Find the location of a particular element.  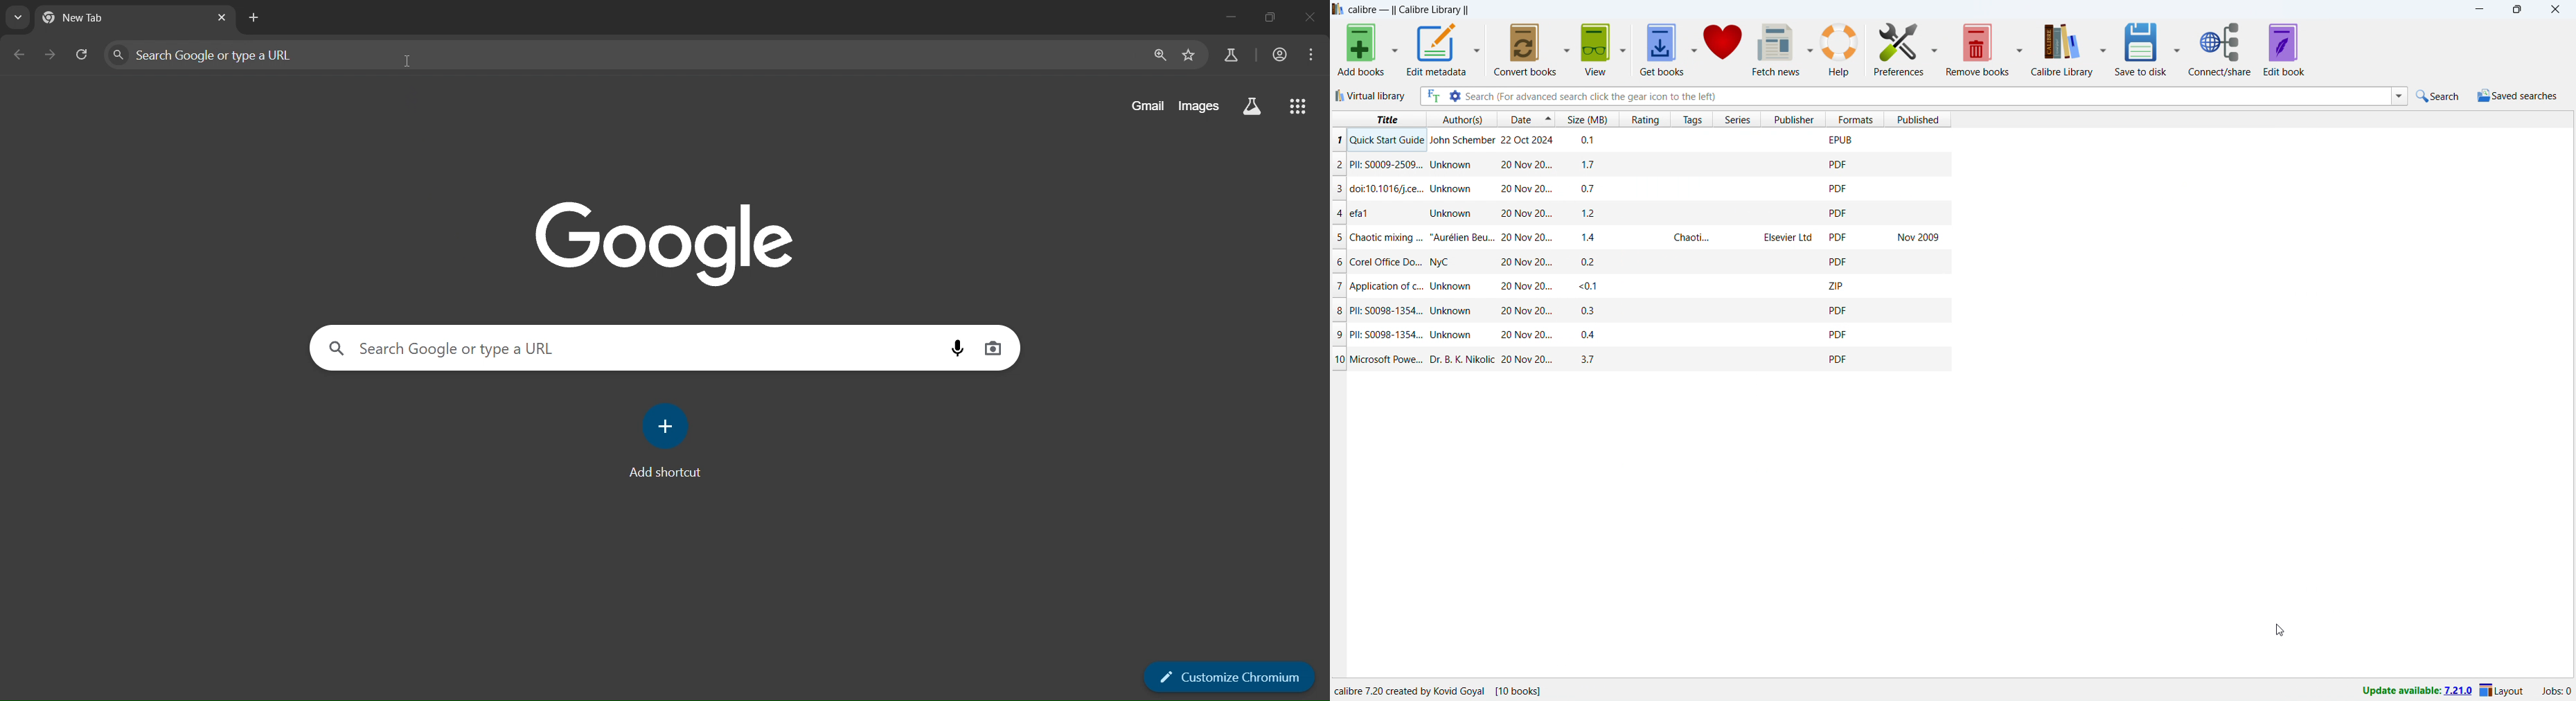

maximize is located at coordinates (2518, 10).